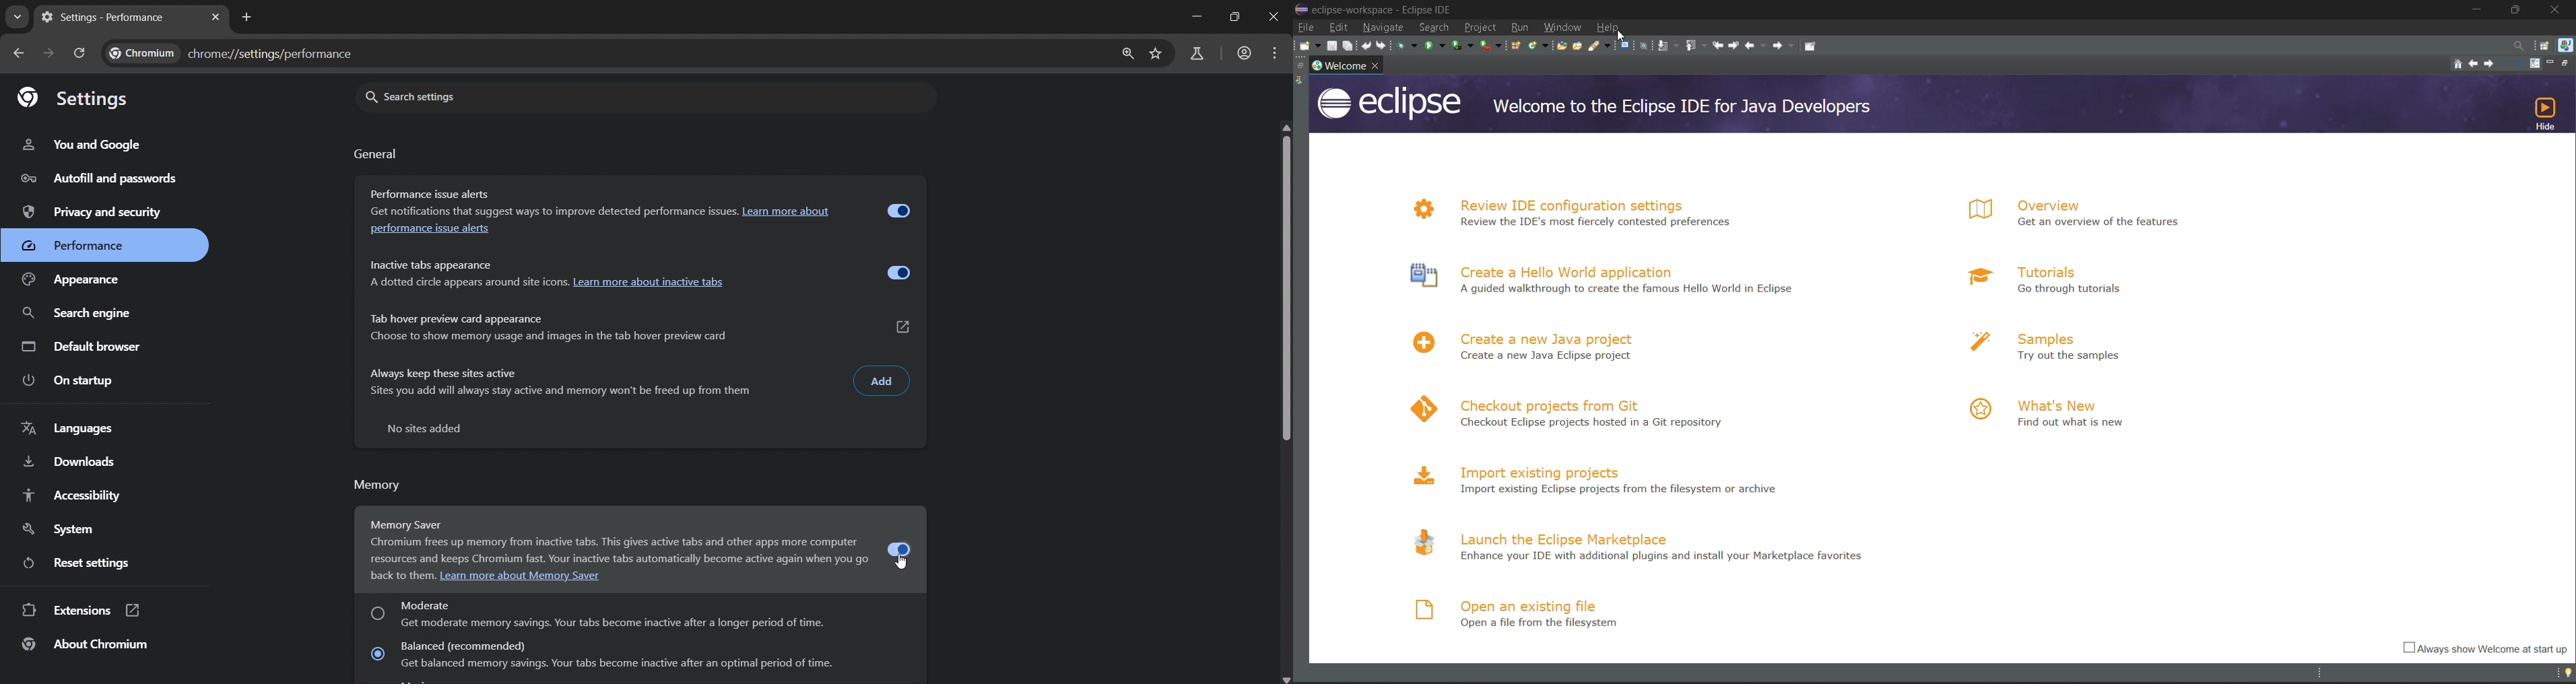 The height and width of the screenshot is (700, 2576). I want to click on . Learn more about Memory Saver, so click(521, 578).